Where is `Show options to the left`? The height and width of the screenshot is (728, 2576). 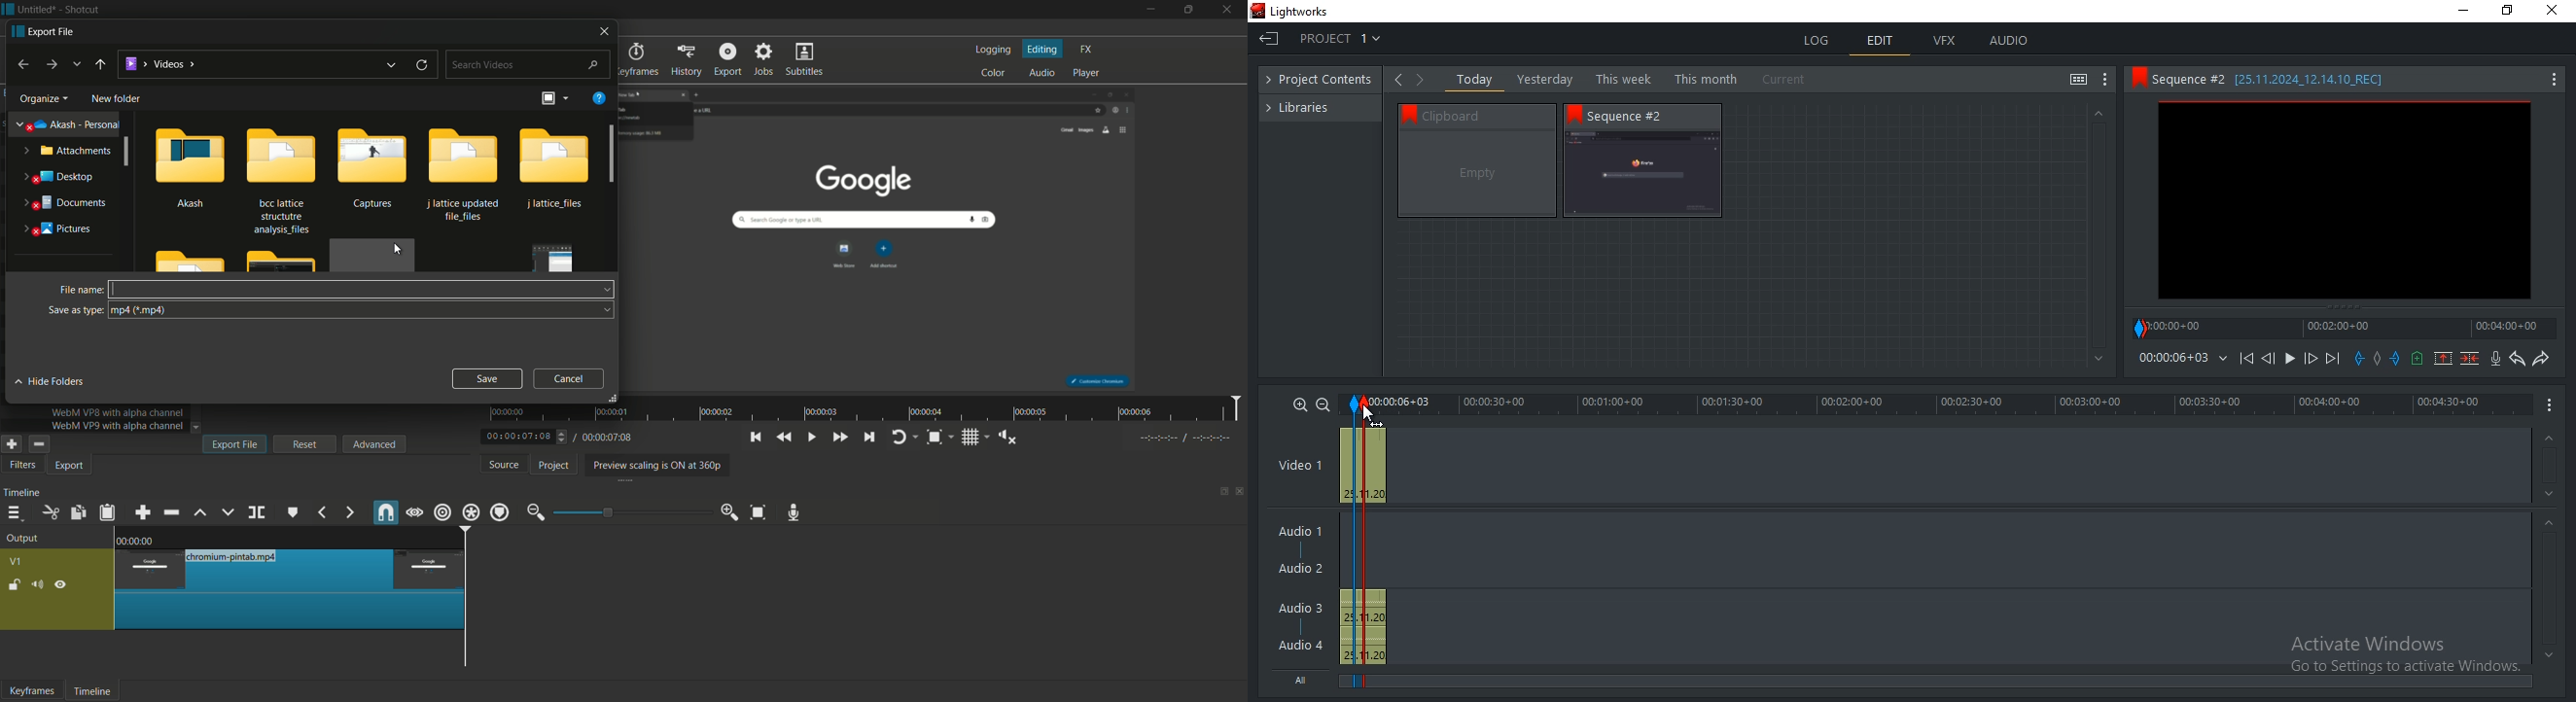 Show options to the left is located at coordinates (1397, 79).